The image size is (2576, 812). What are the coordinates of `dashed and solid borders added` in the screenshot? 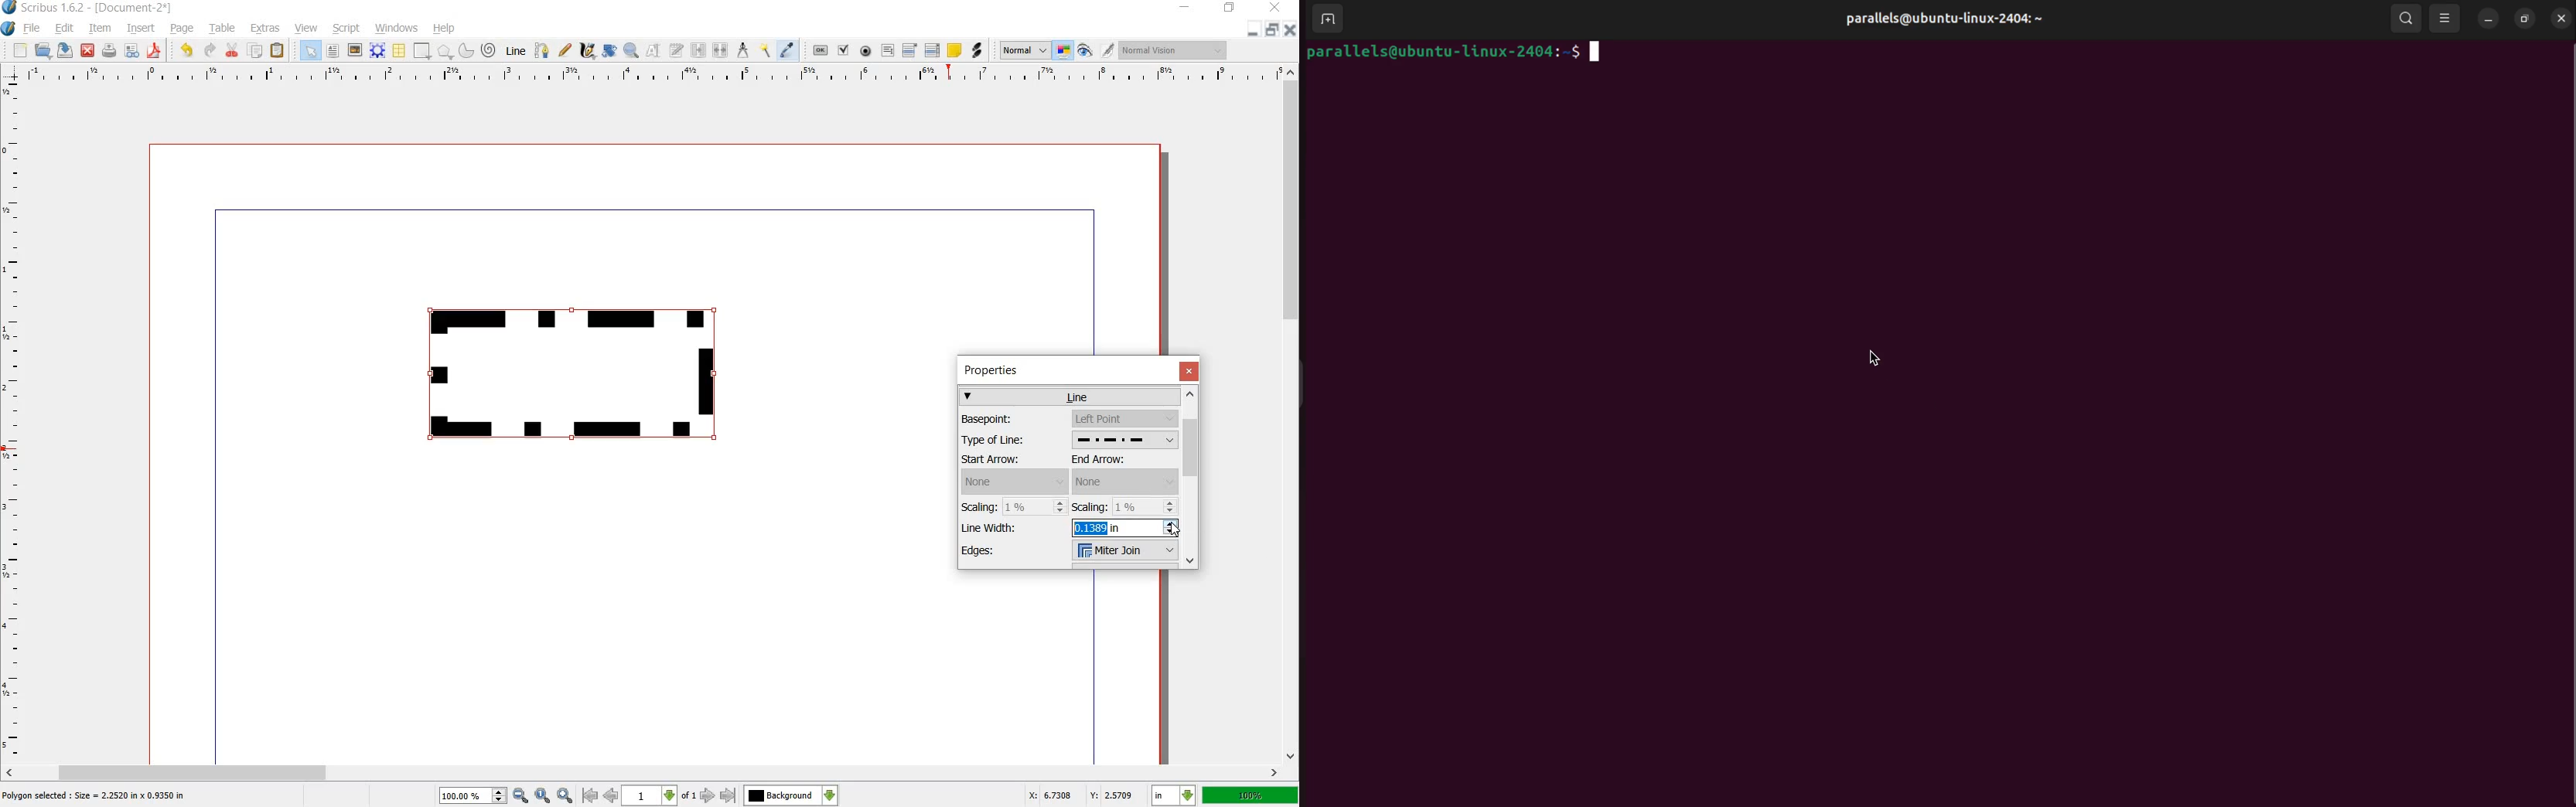 It's located at (579, 377).